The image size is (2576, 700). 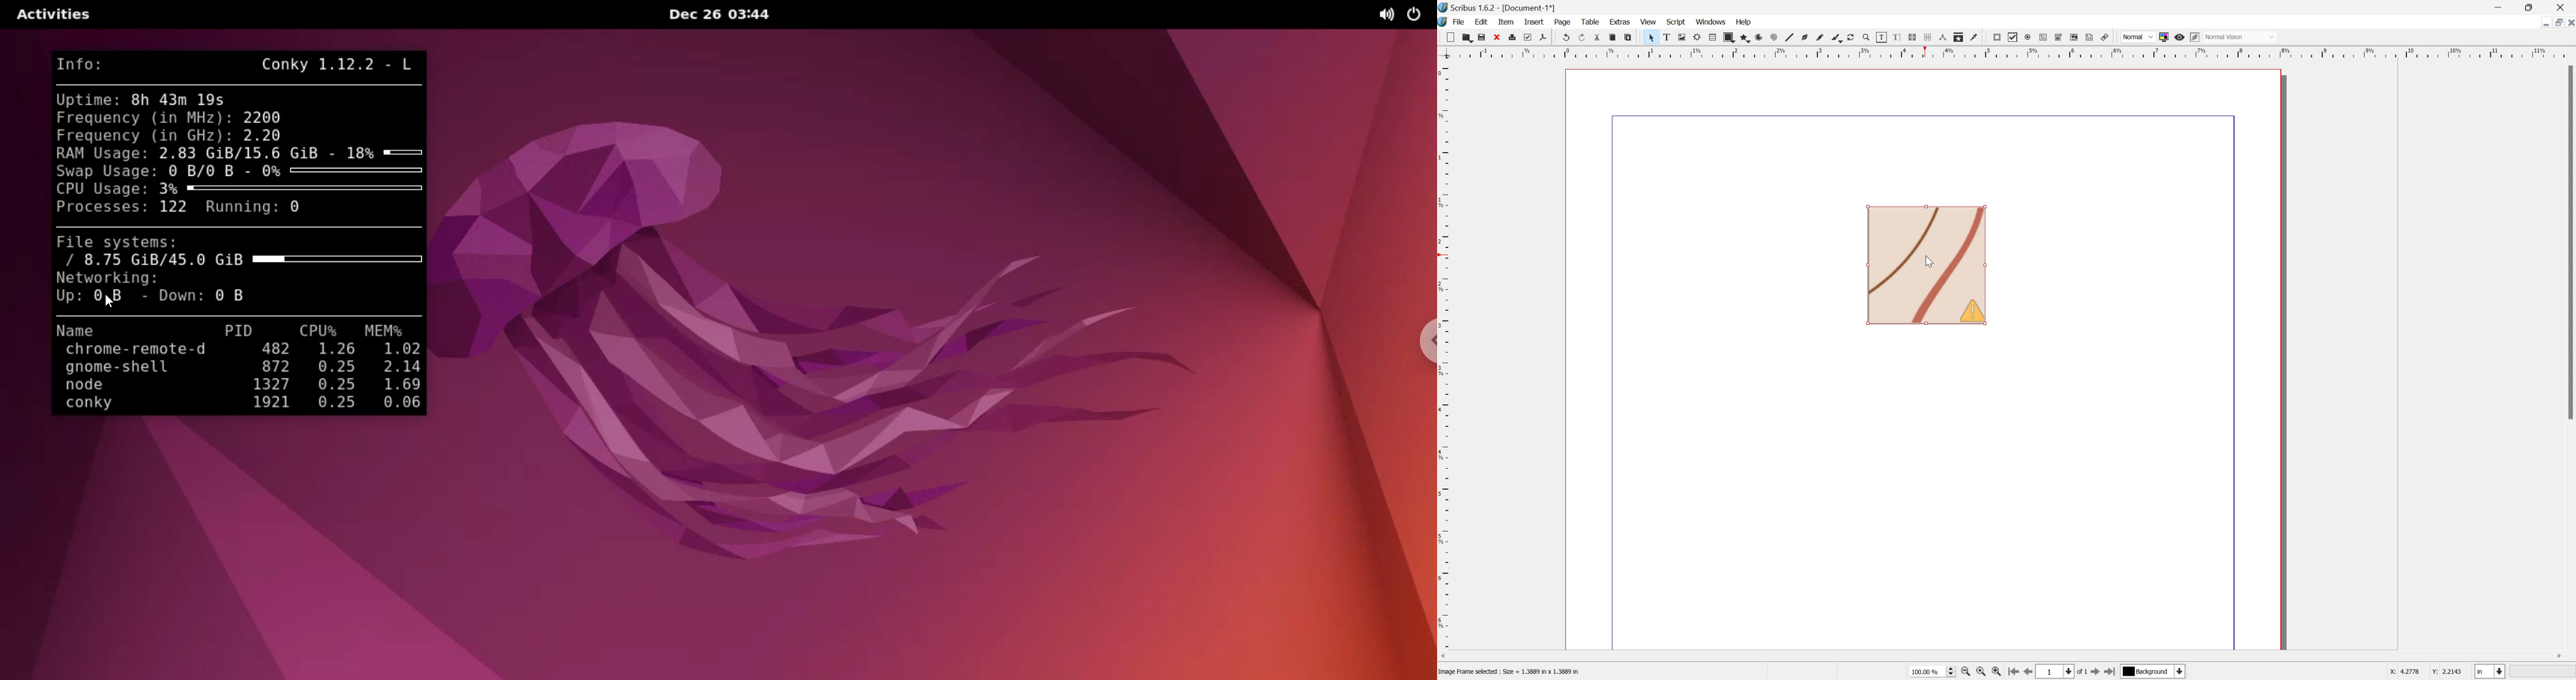 What do you see at coordinates (2569, 24) in the screenshot?
I see `Close` at bounding box center [2569, 24].